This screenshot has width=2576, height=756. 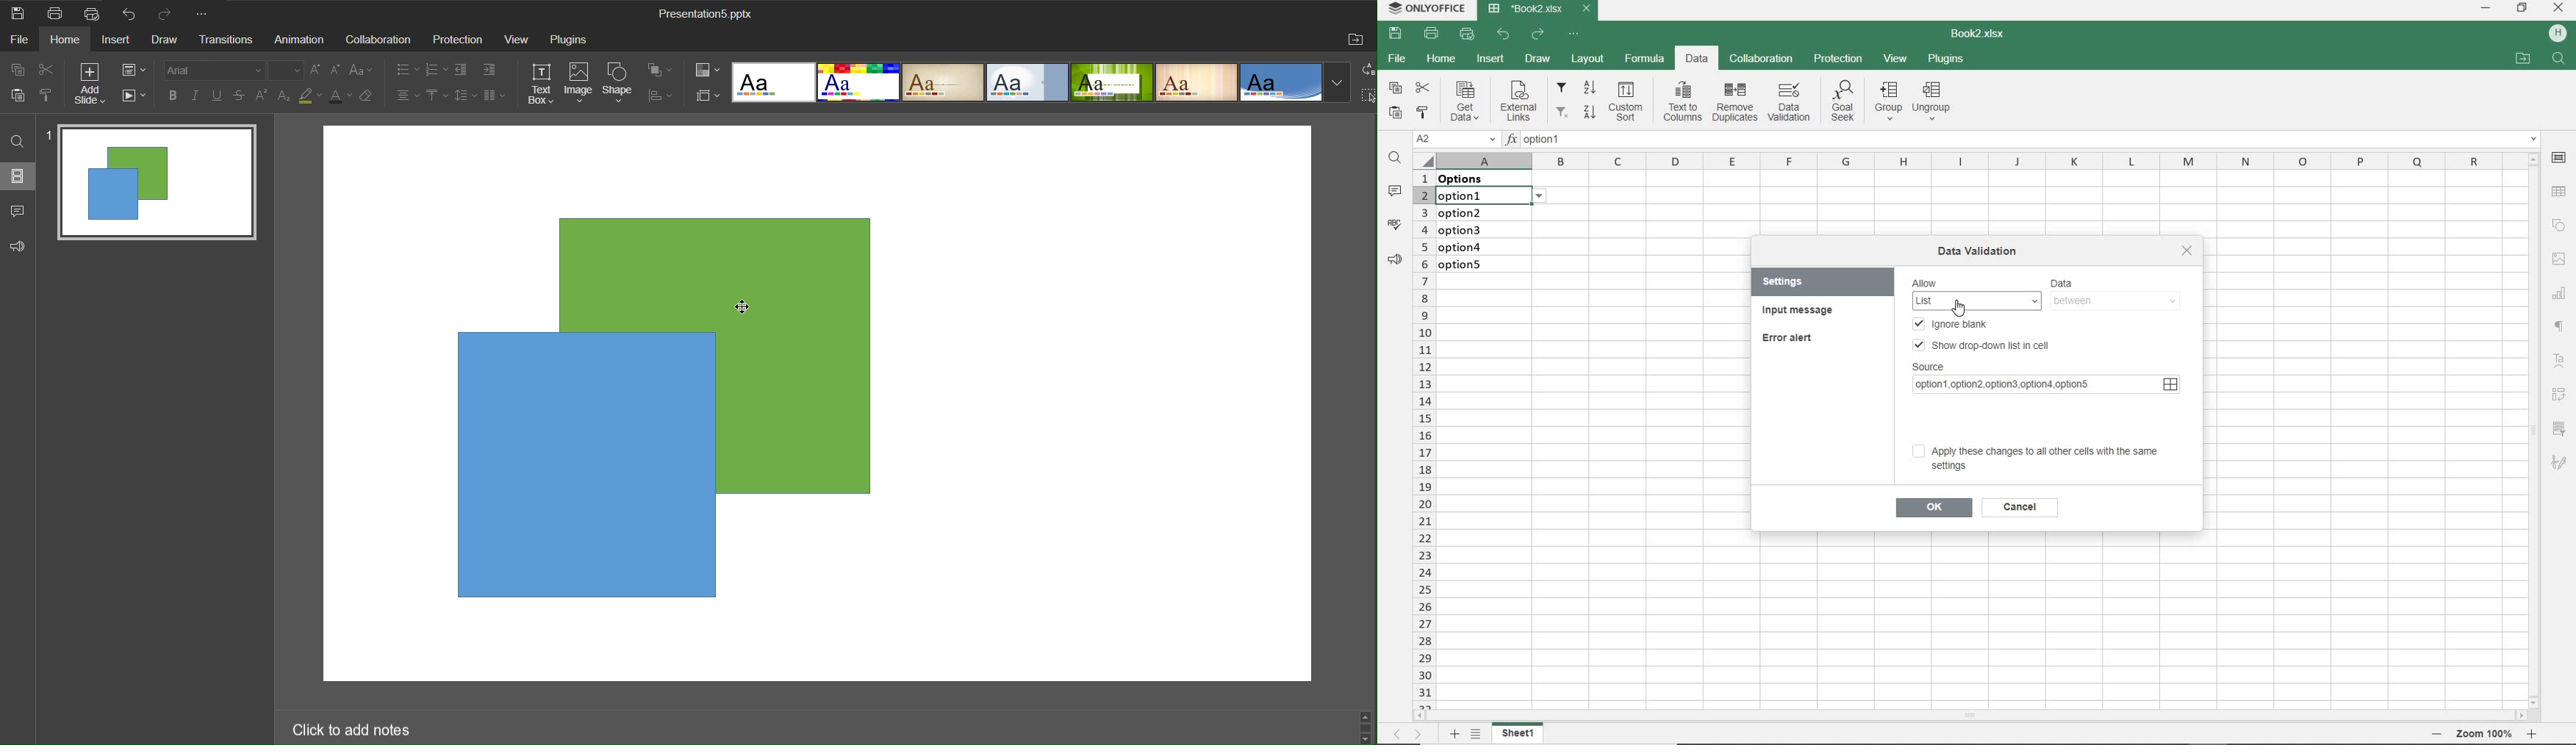 What do you see at coordinates (133, 71) in the screenshot?
I see `Slide Settings` at bounding box center [133, 71].